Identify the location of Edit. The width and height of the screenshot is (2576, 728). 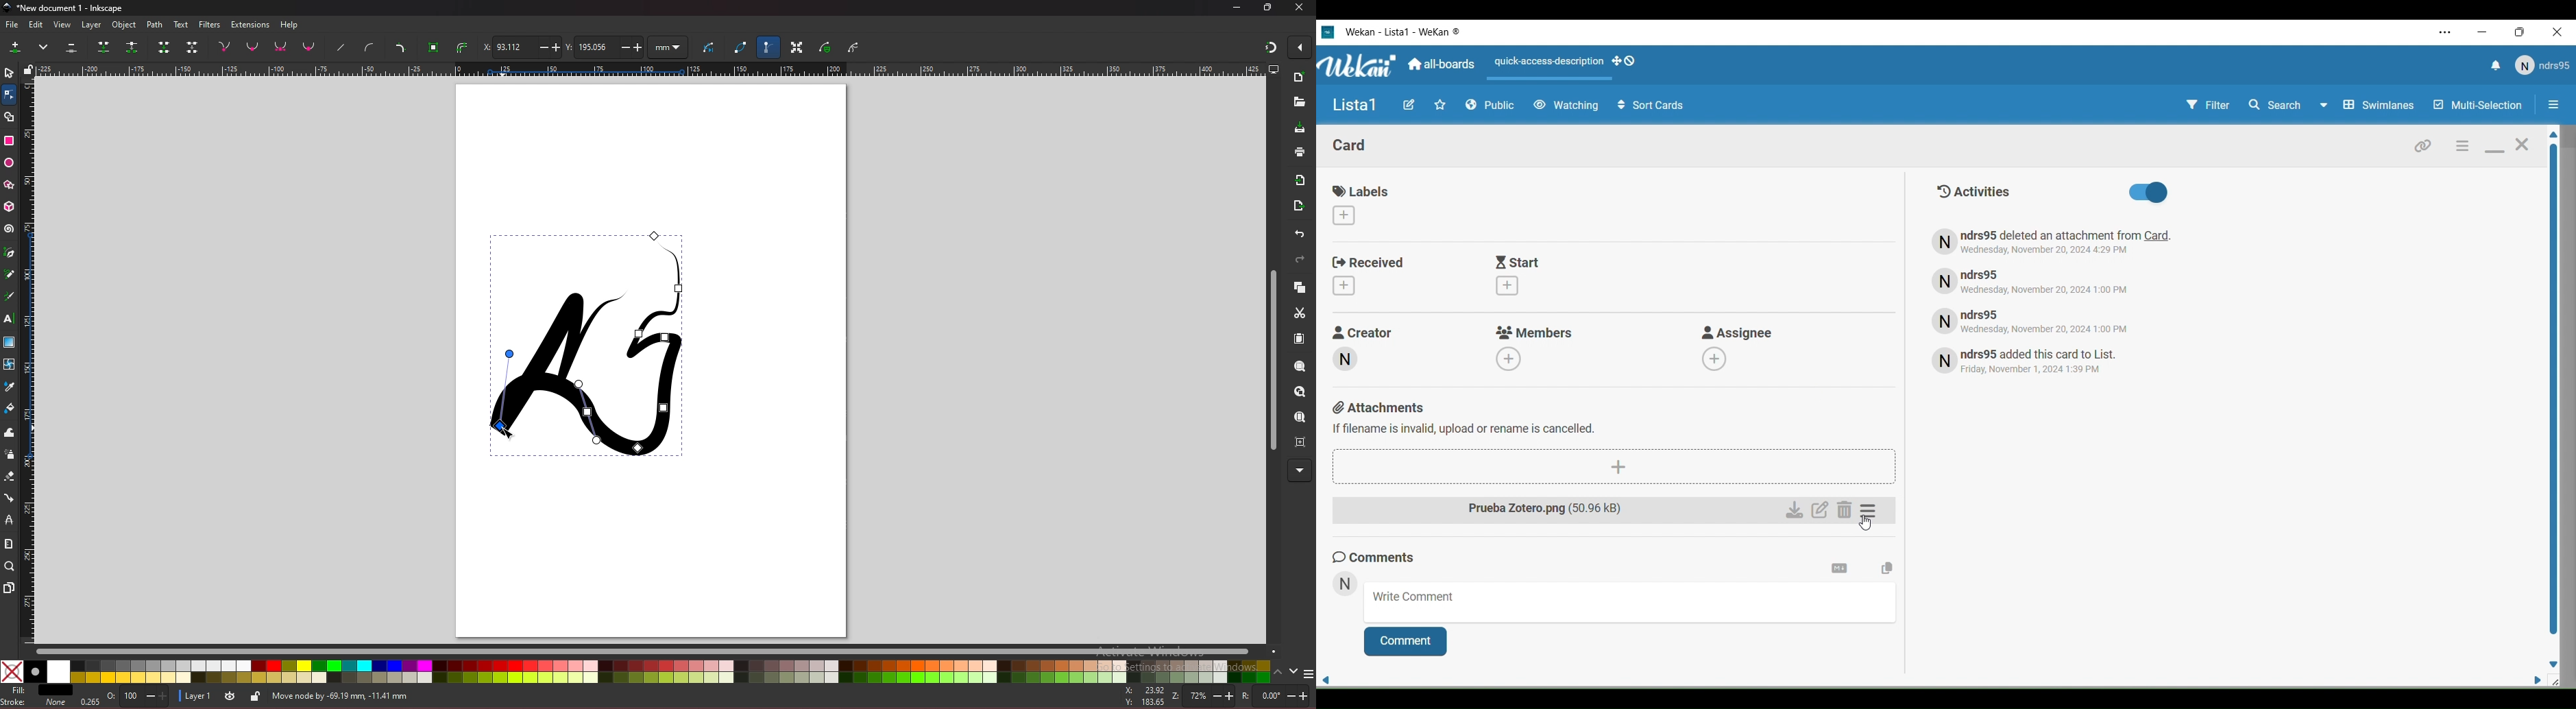
(1821, 511).